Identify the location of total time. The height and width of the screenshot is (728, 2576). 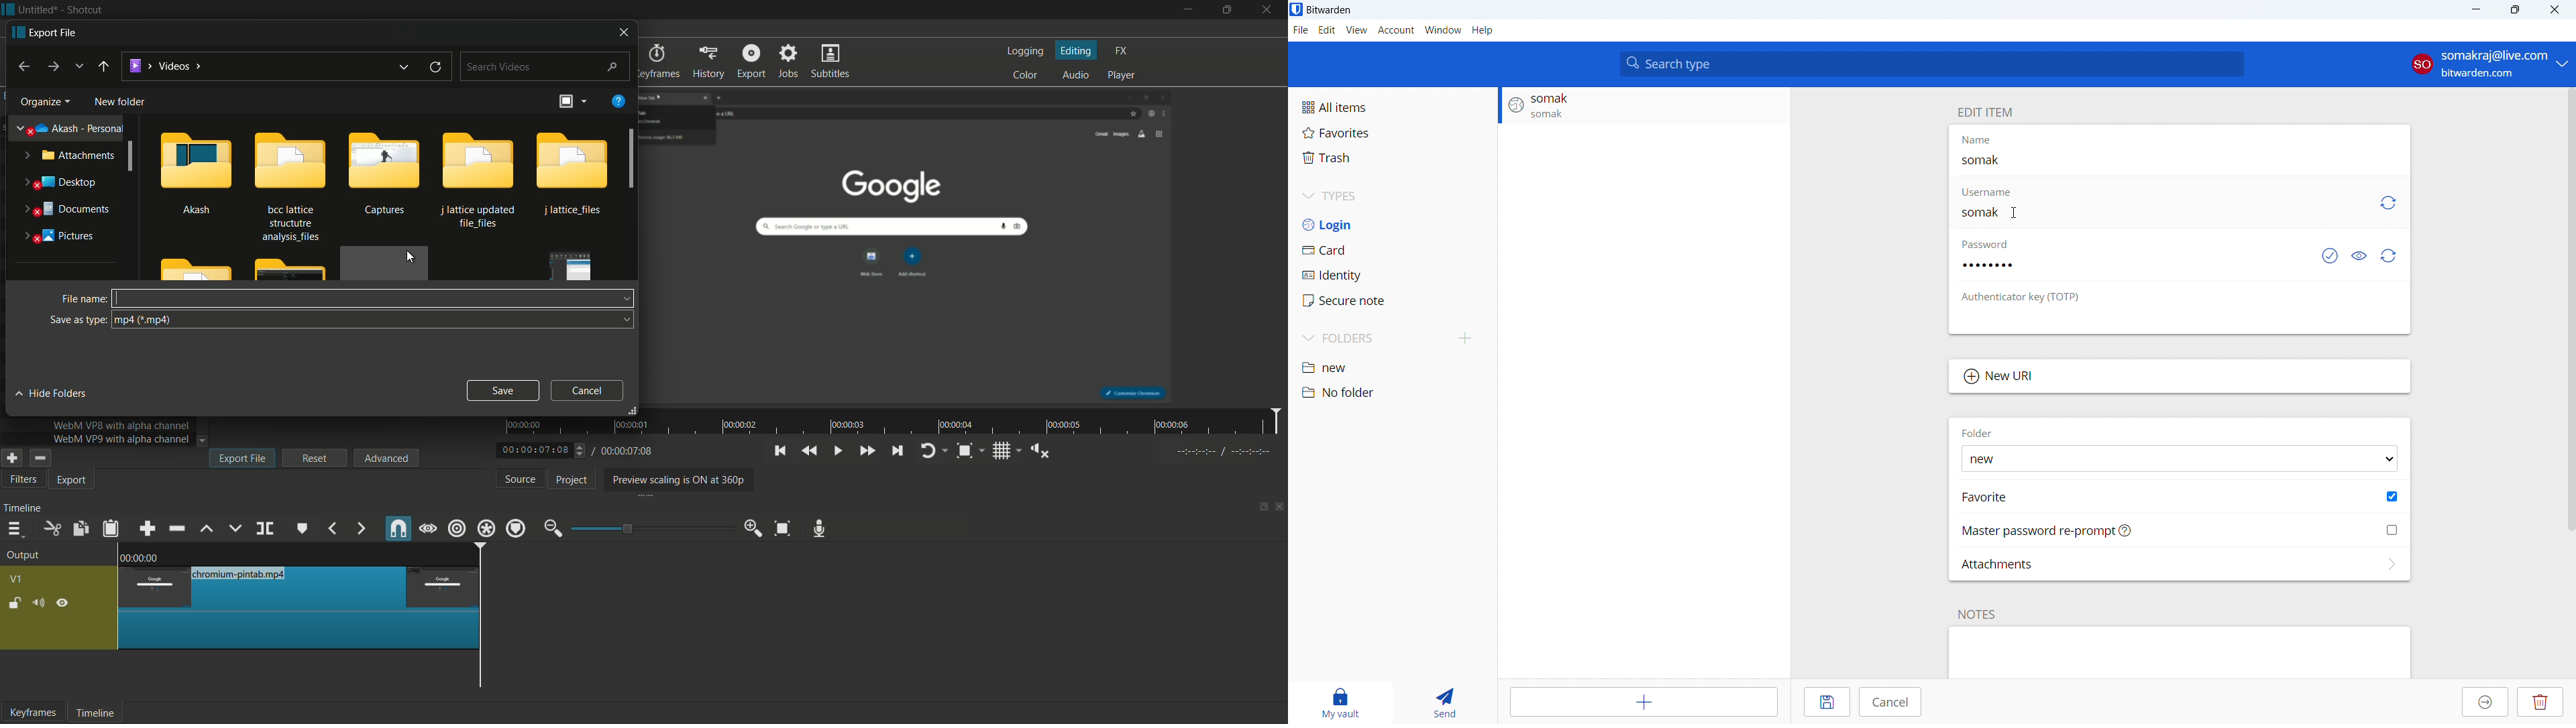
(625, 451).